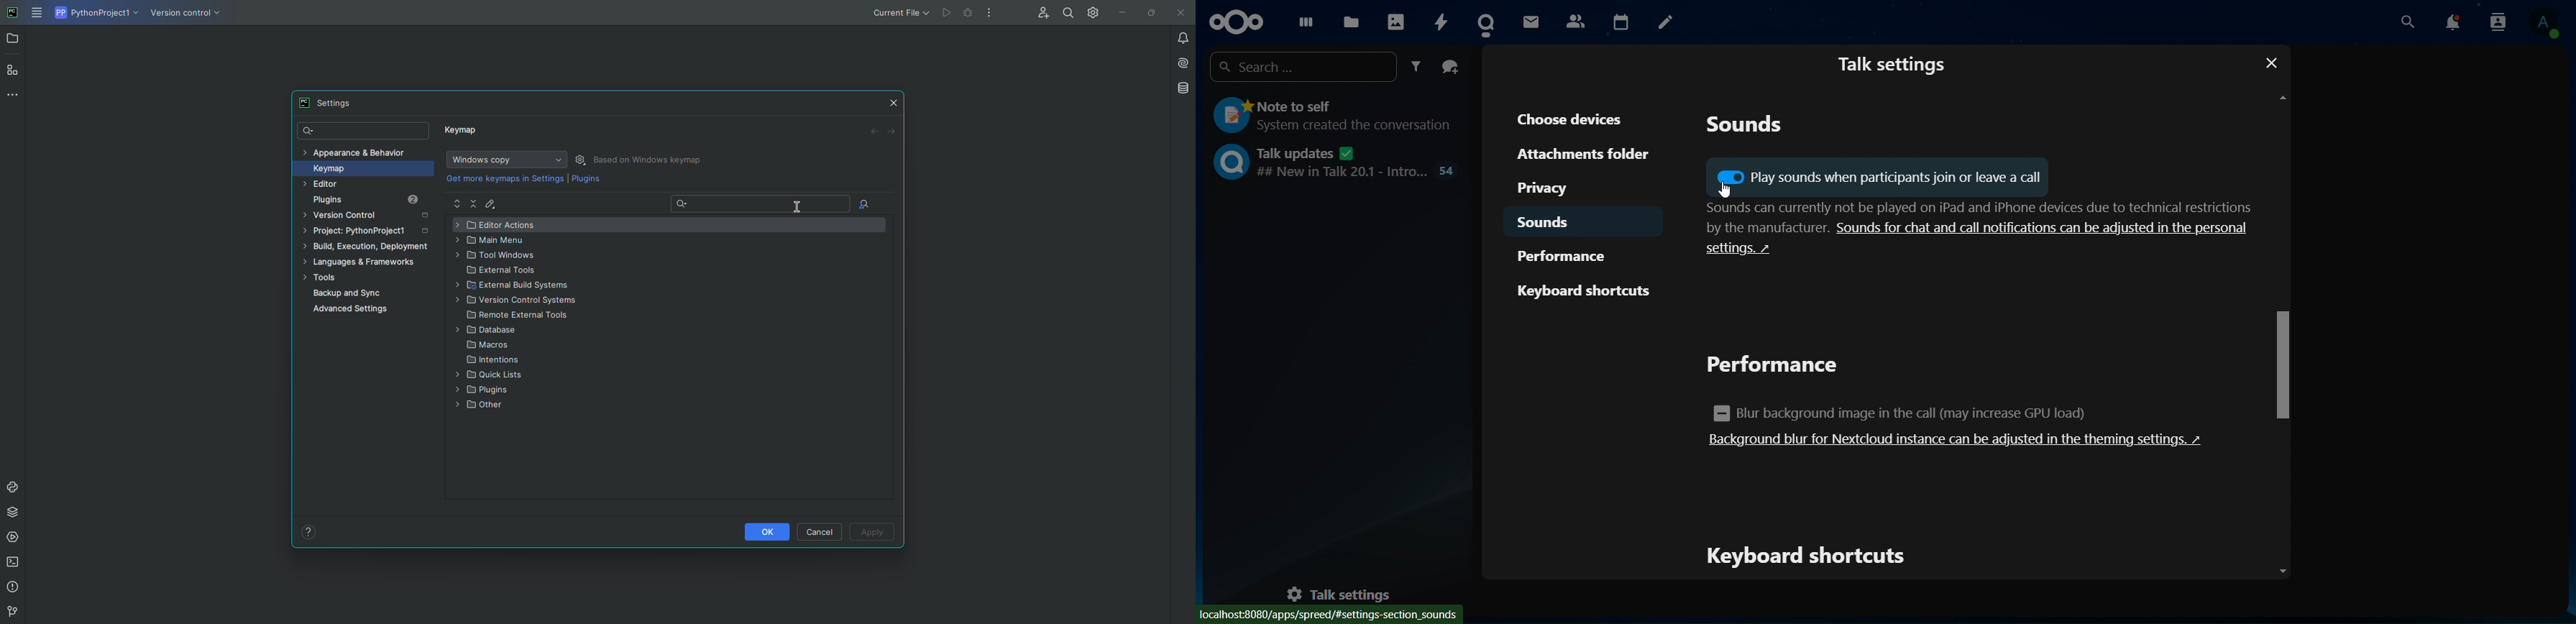  I want to click on Background blur for nextcloud instance can be adjusted in the theming settings., so click(1958, 440).